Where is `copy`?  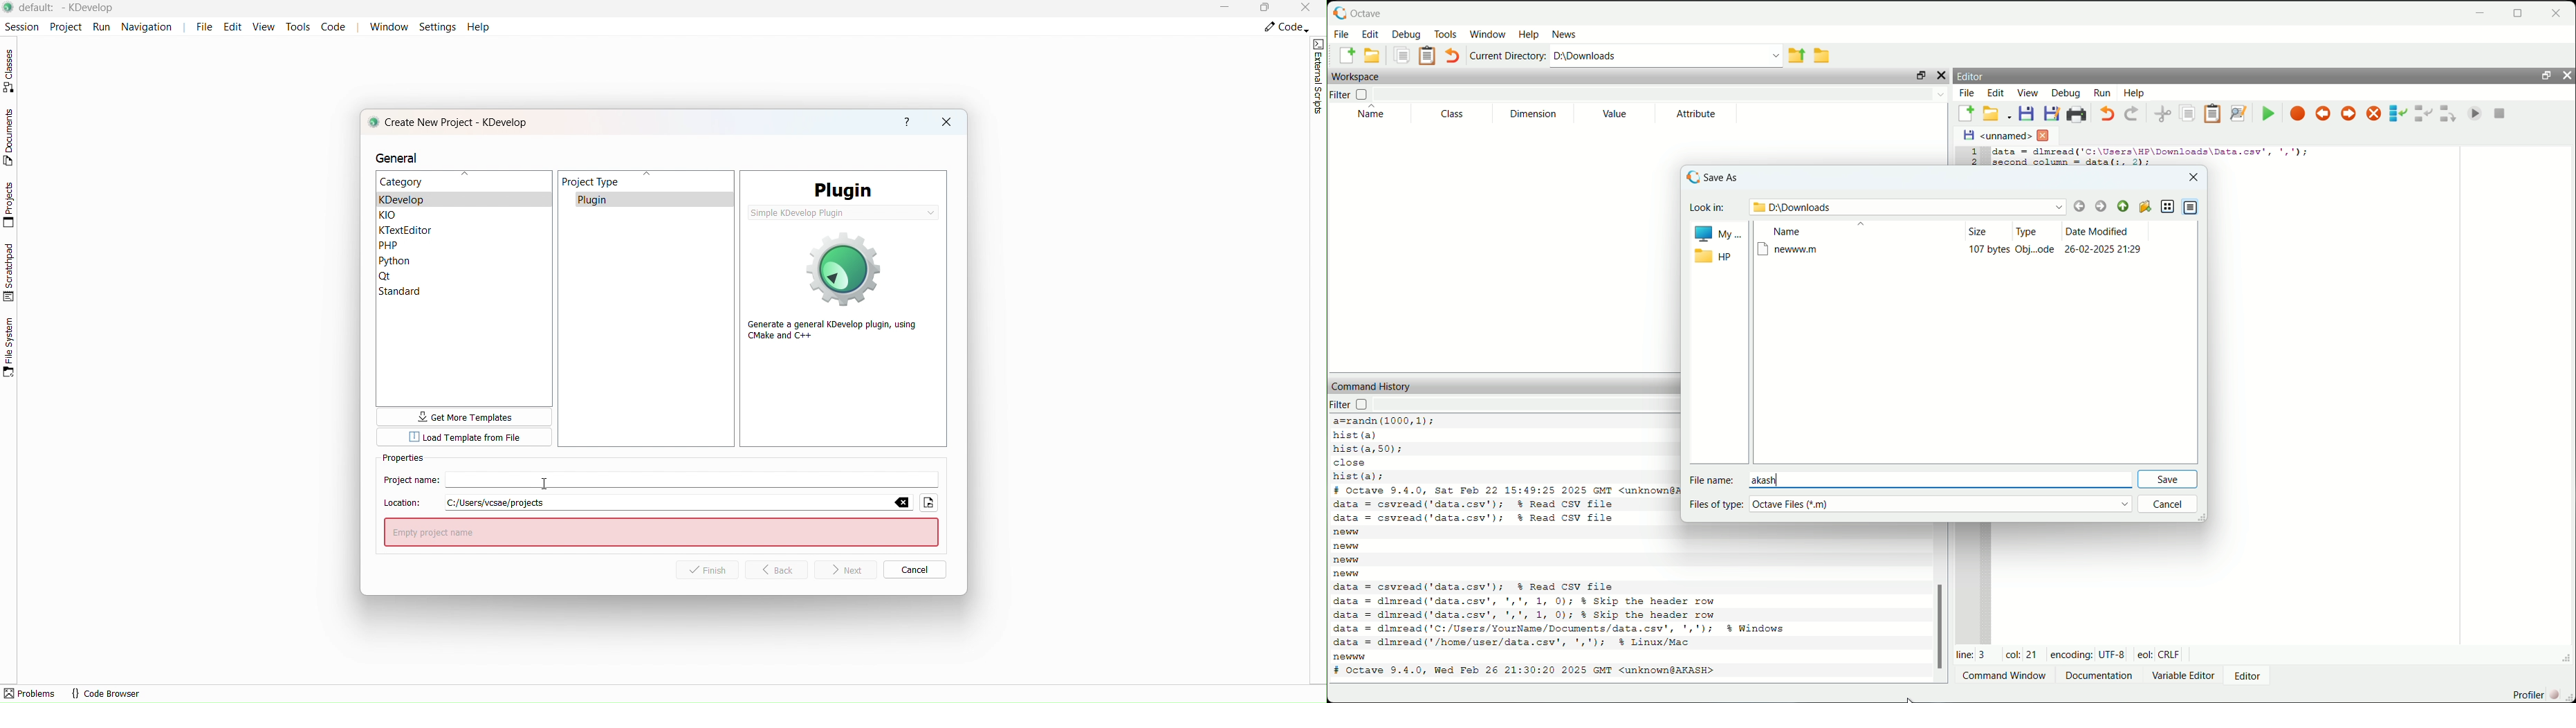 copy is located at coordinates (1403, 57).